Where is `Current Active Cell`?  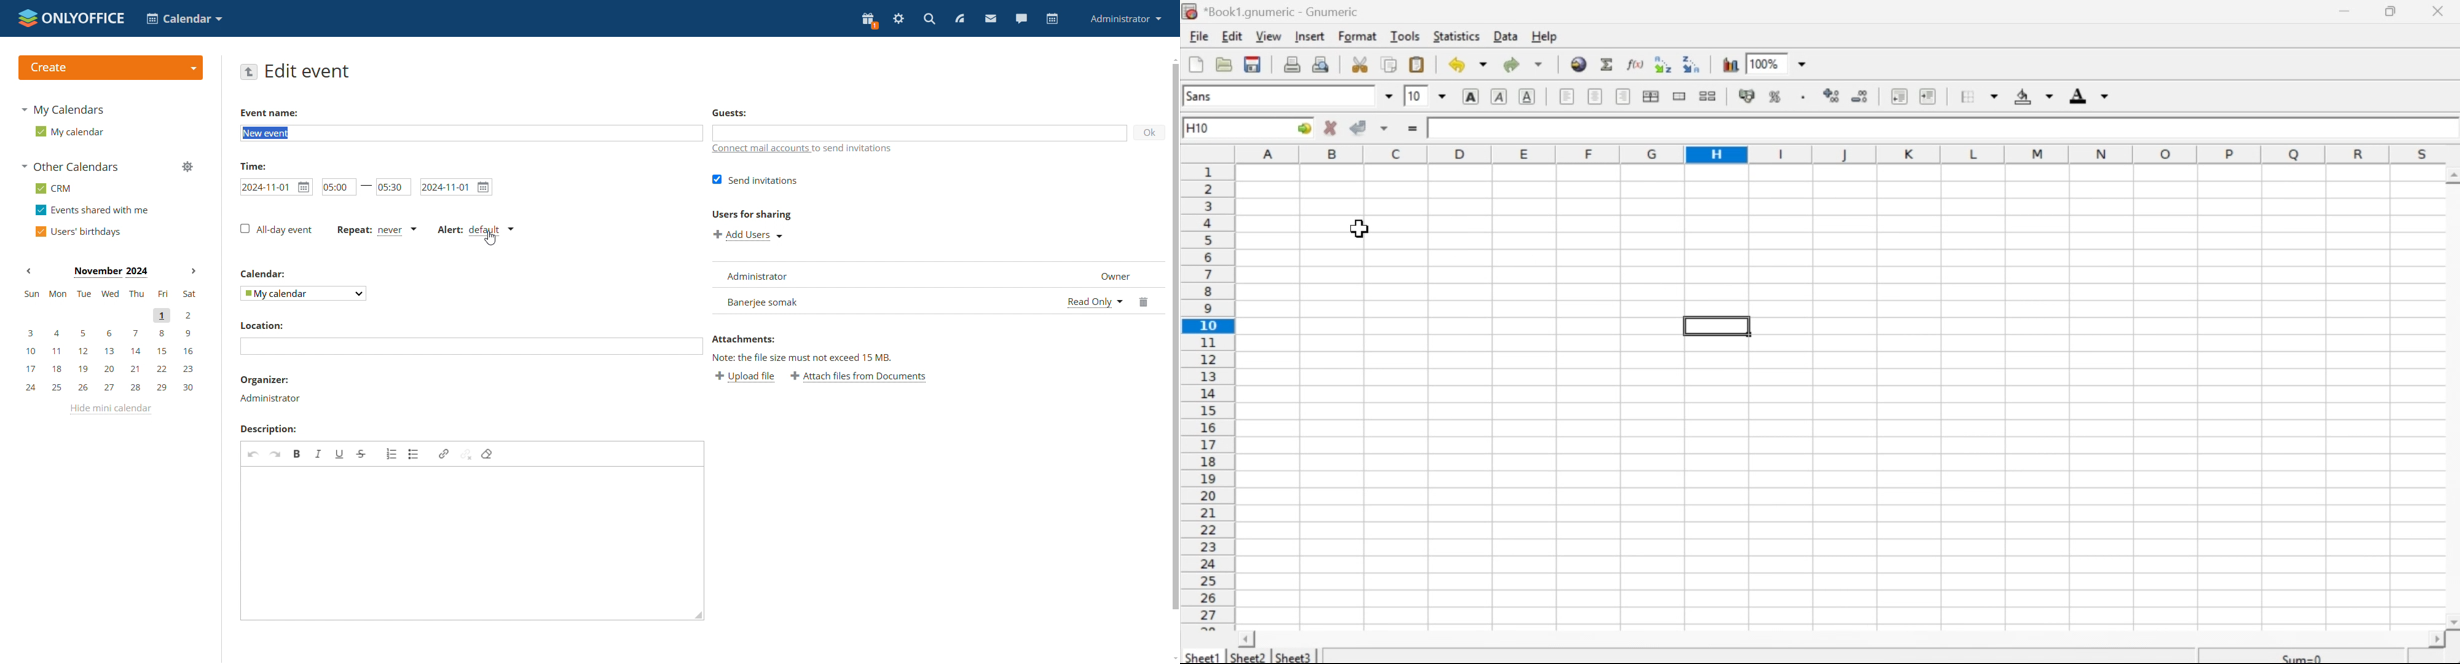
Current Active Cell is located at coordinates (1248, 127).